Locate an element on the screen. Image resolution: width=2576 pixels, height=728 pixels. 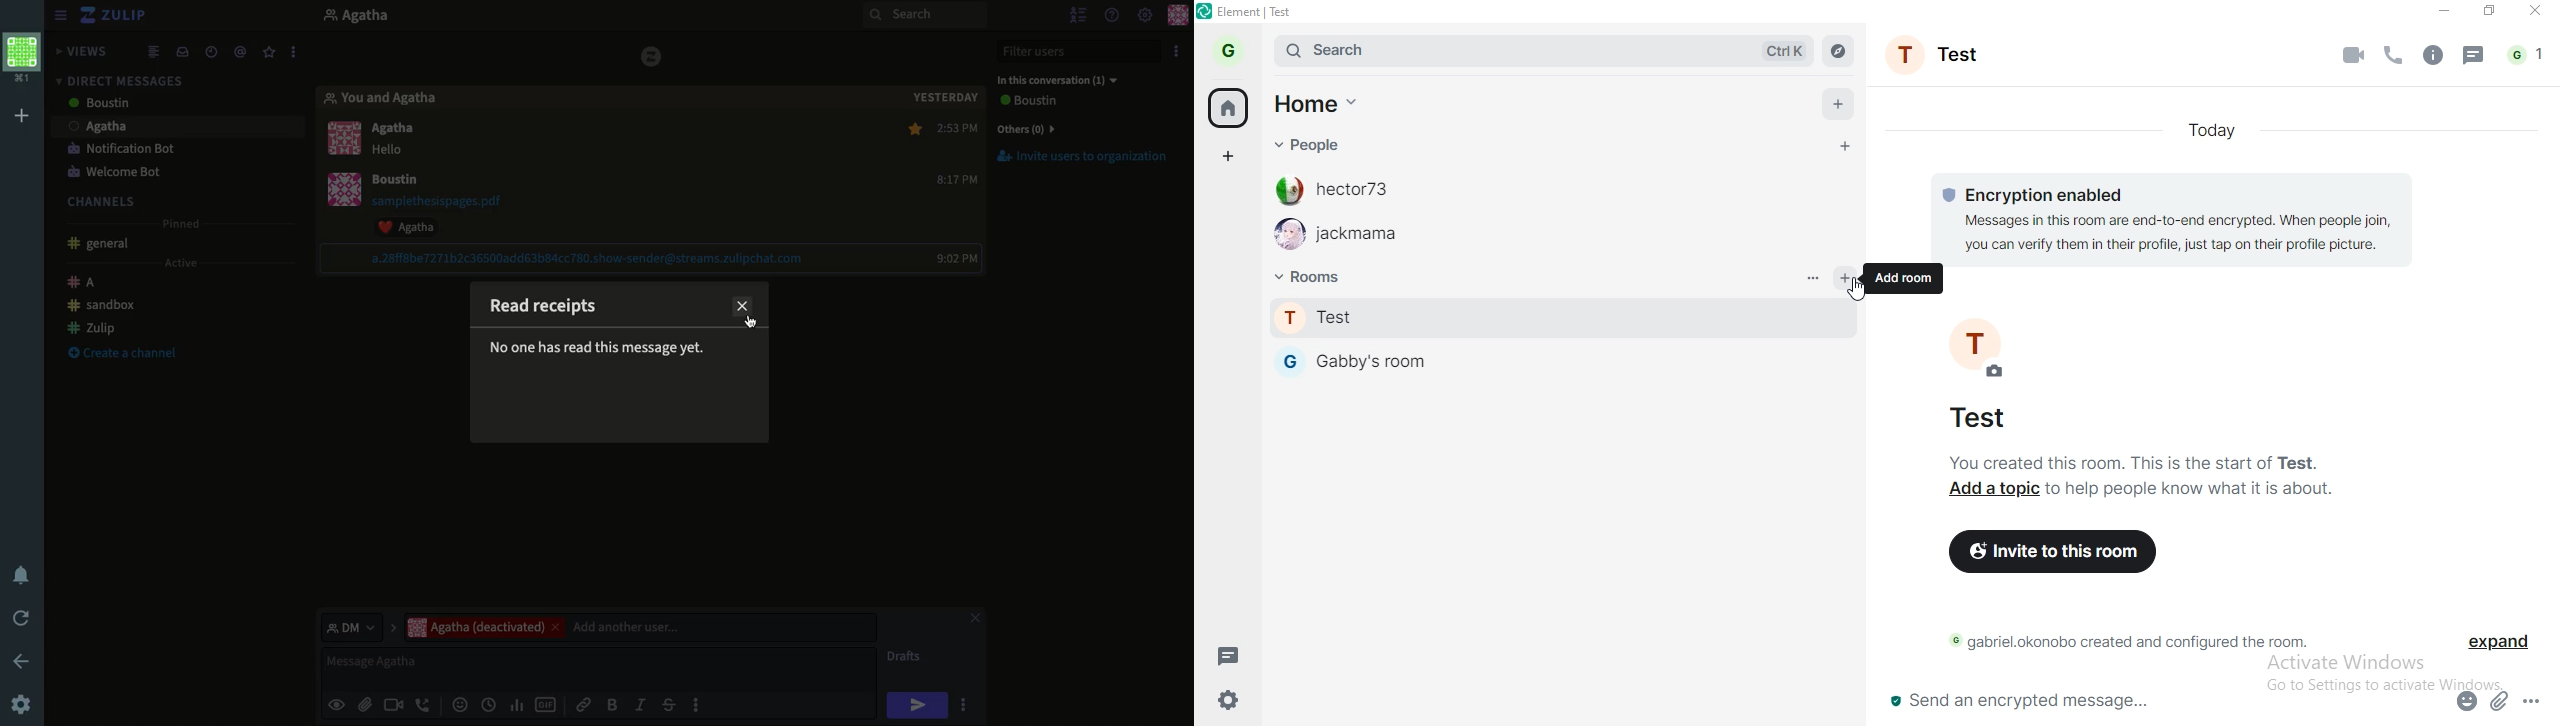
options is located at coordinates (966, 707).